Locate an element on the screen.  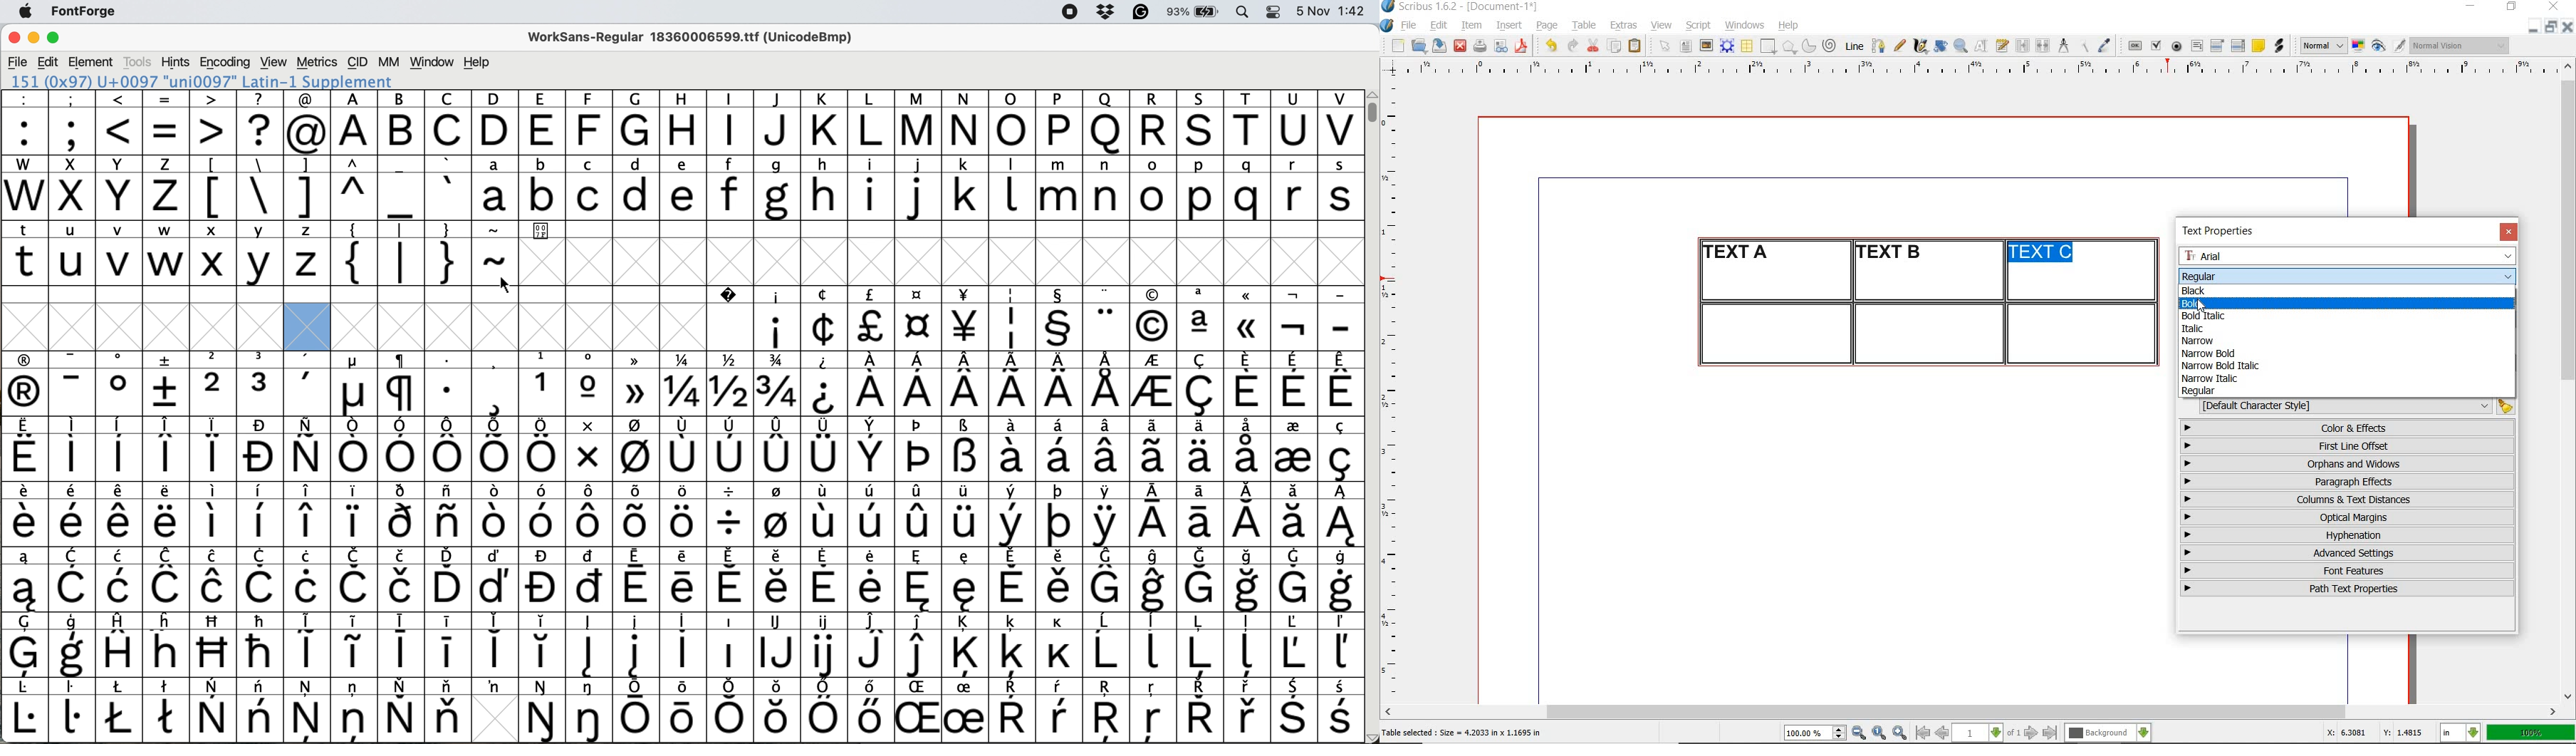
symbol is located at coordinates (1204, 448).